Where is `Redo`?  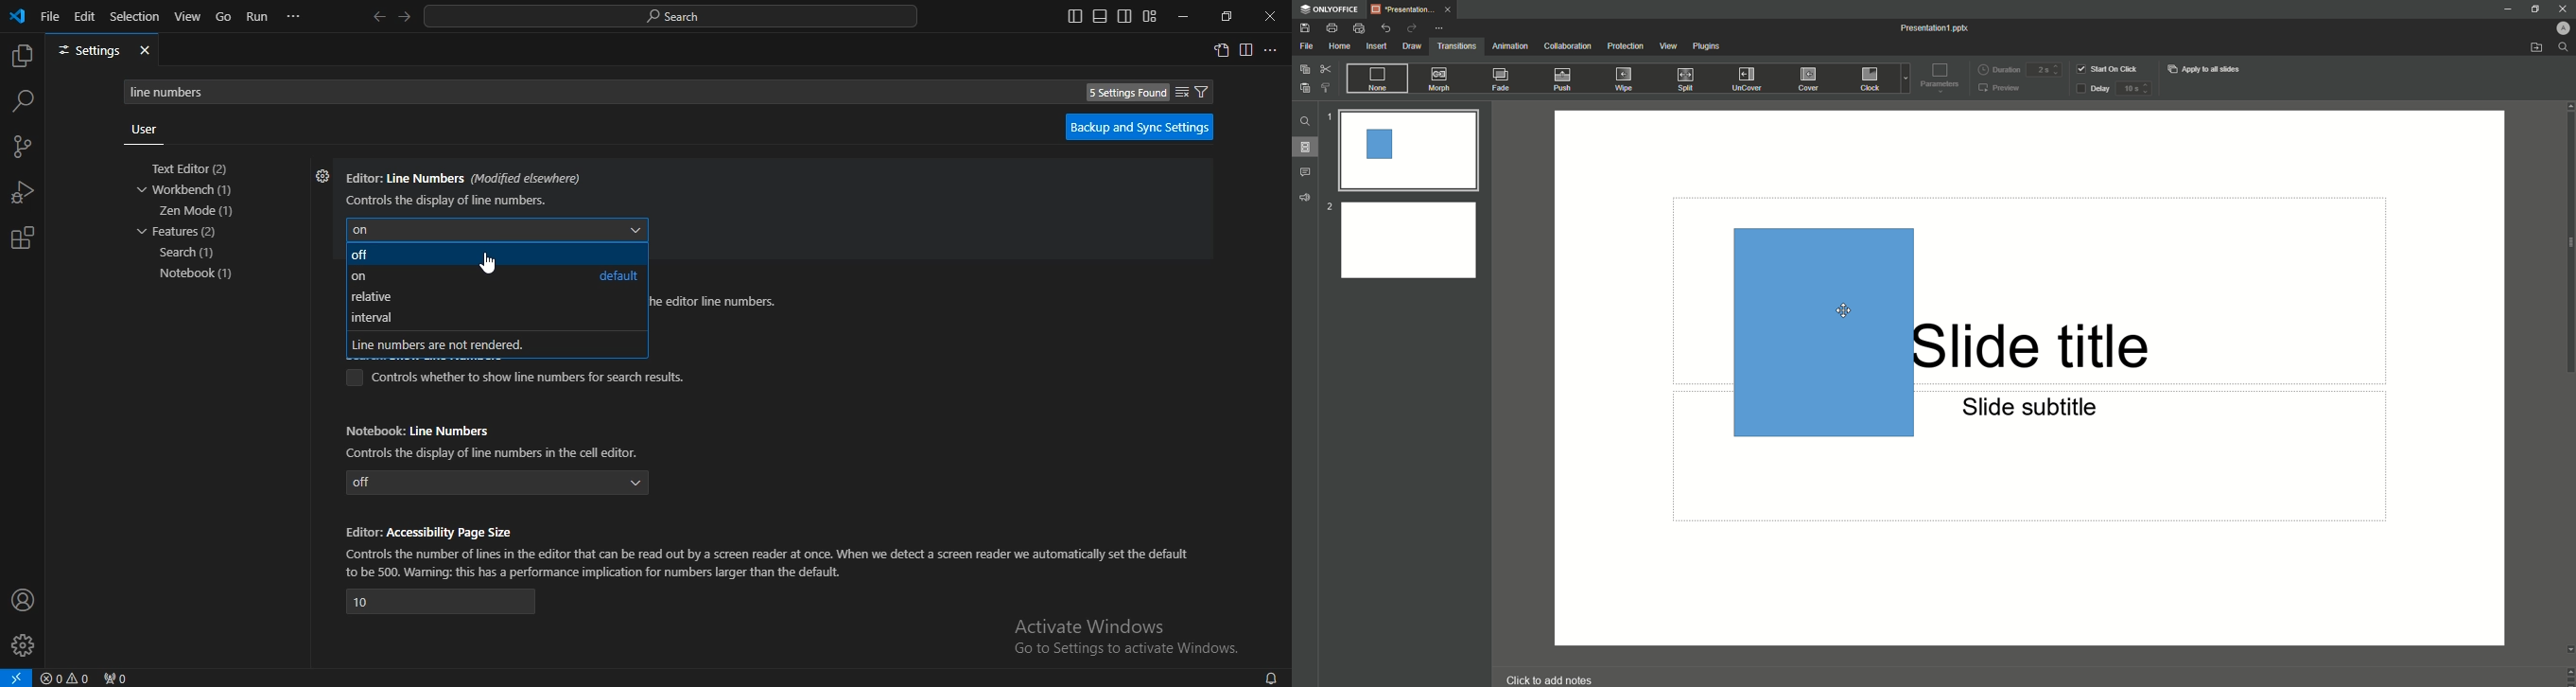 Redo is located at coordinates (1413, 28).